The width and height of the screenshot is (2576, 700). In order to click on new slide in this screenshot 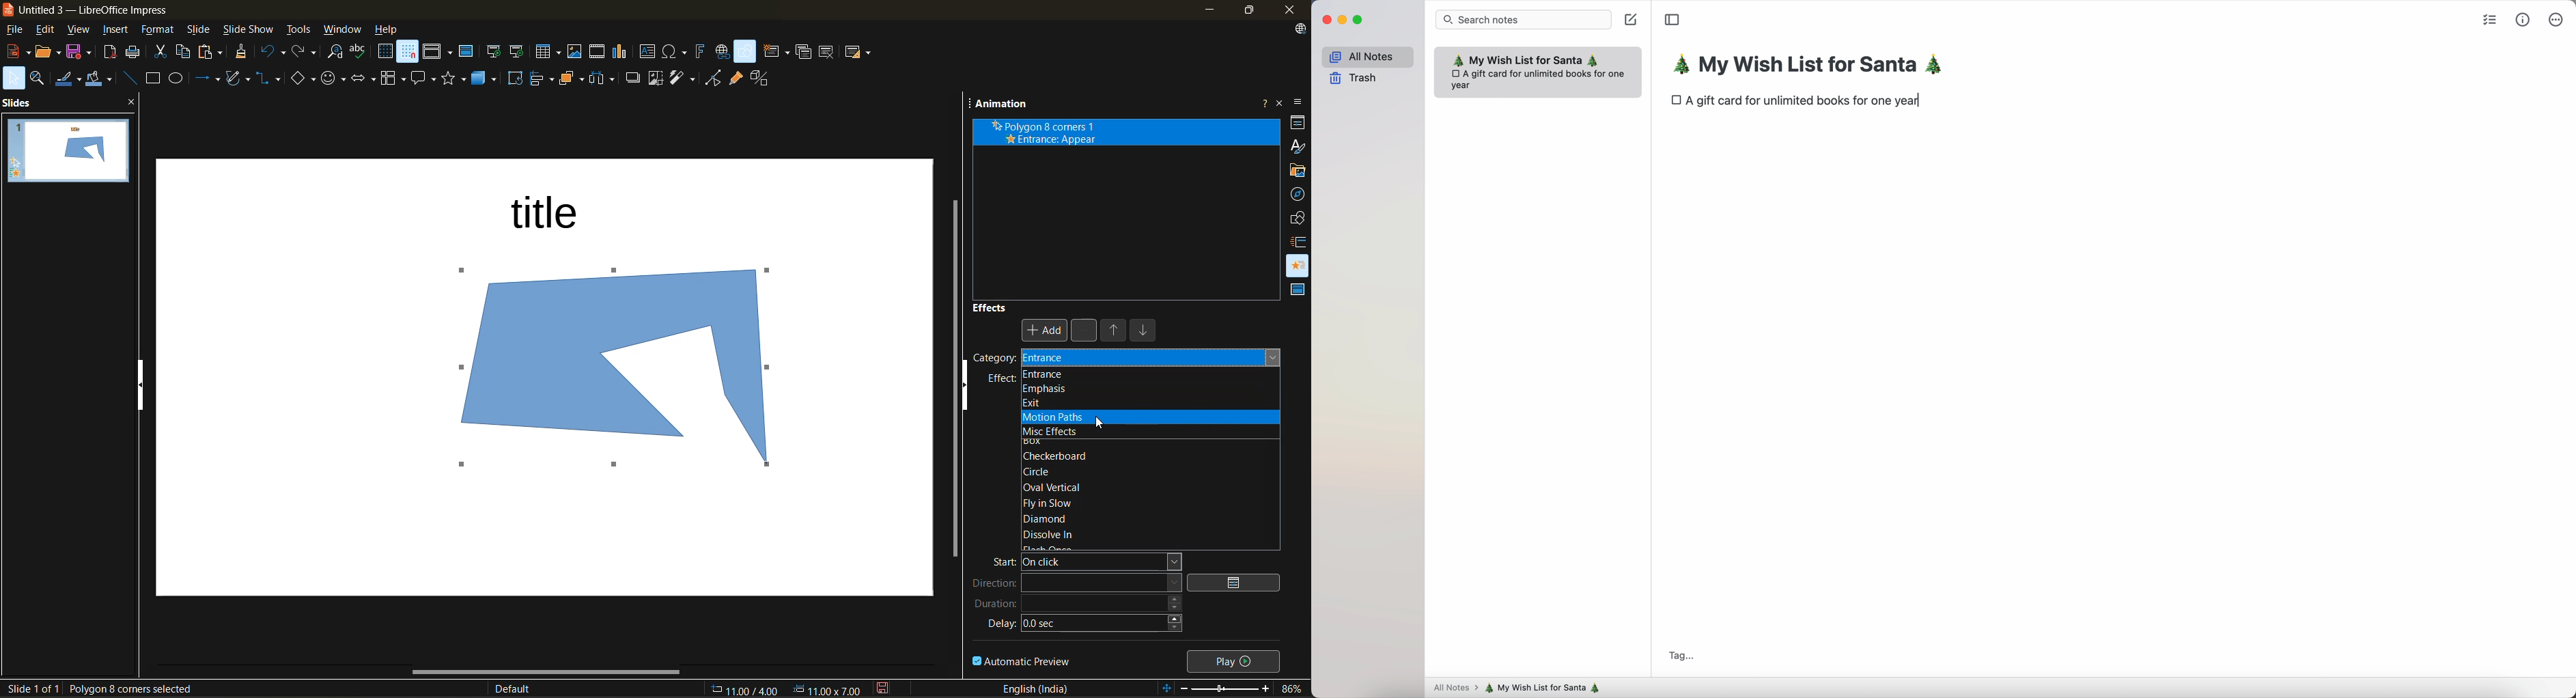, I will do `click(774, 51)`.